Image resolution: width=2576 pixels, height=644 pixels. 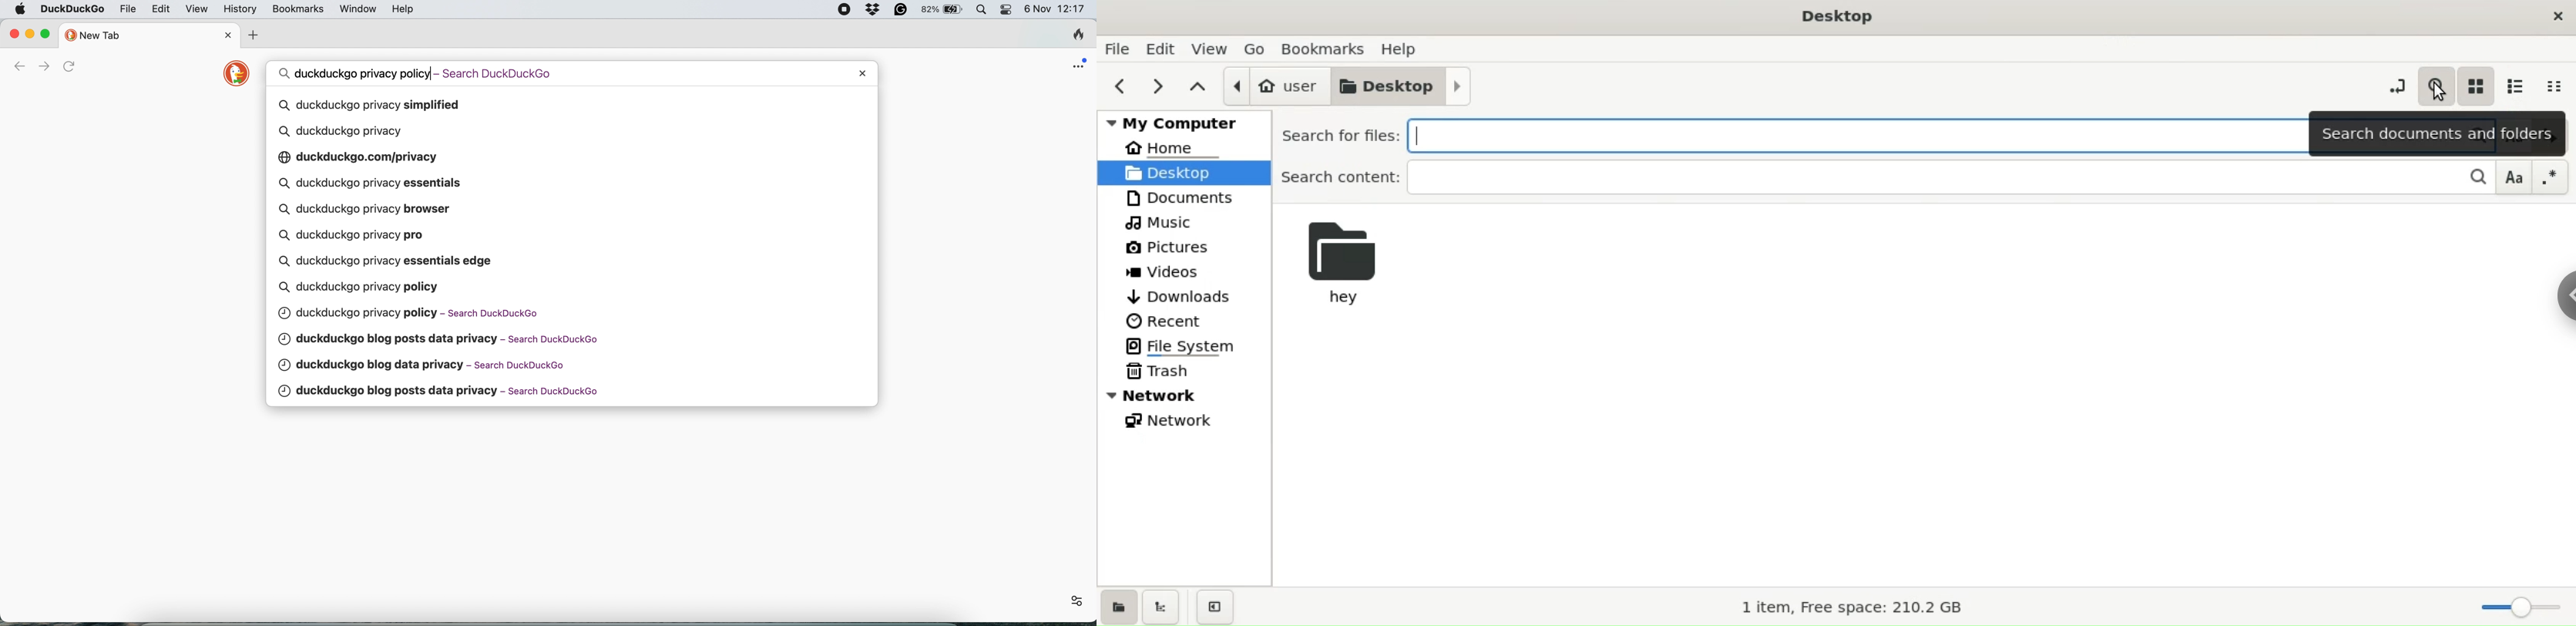 I want to click on cursor, so click(x=2437, y=93).